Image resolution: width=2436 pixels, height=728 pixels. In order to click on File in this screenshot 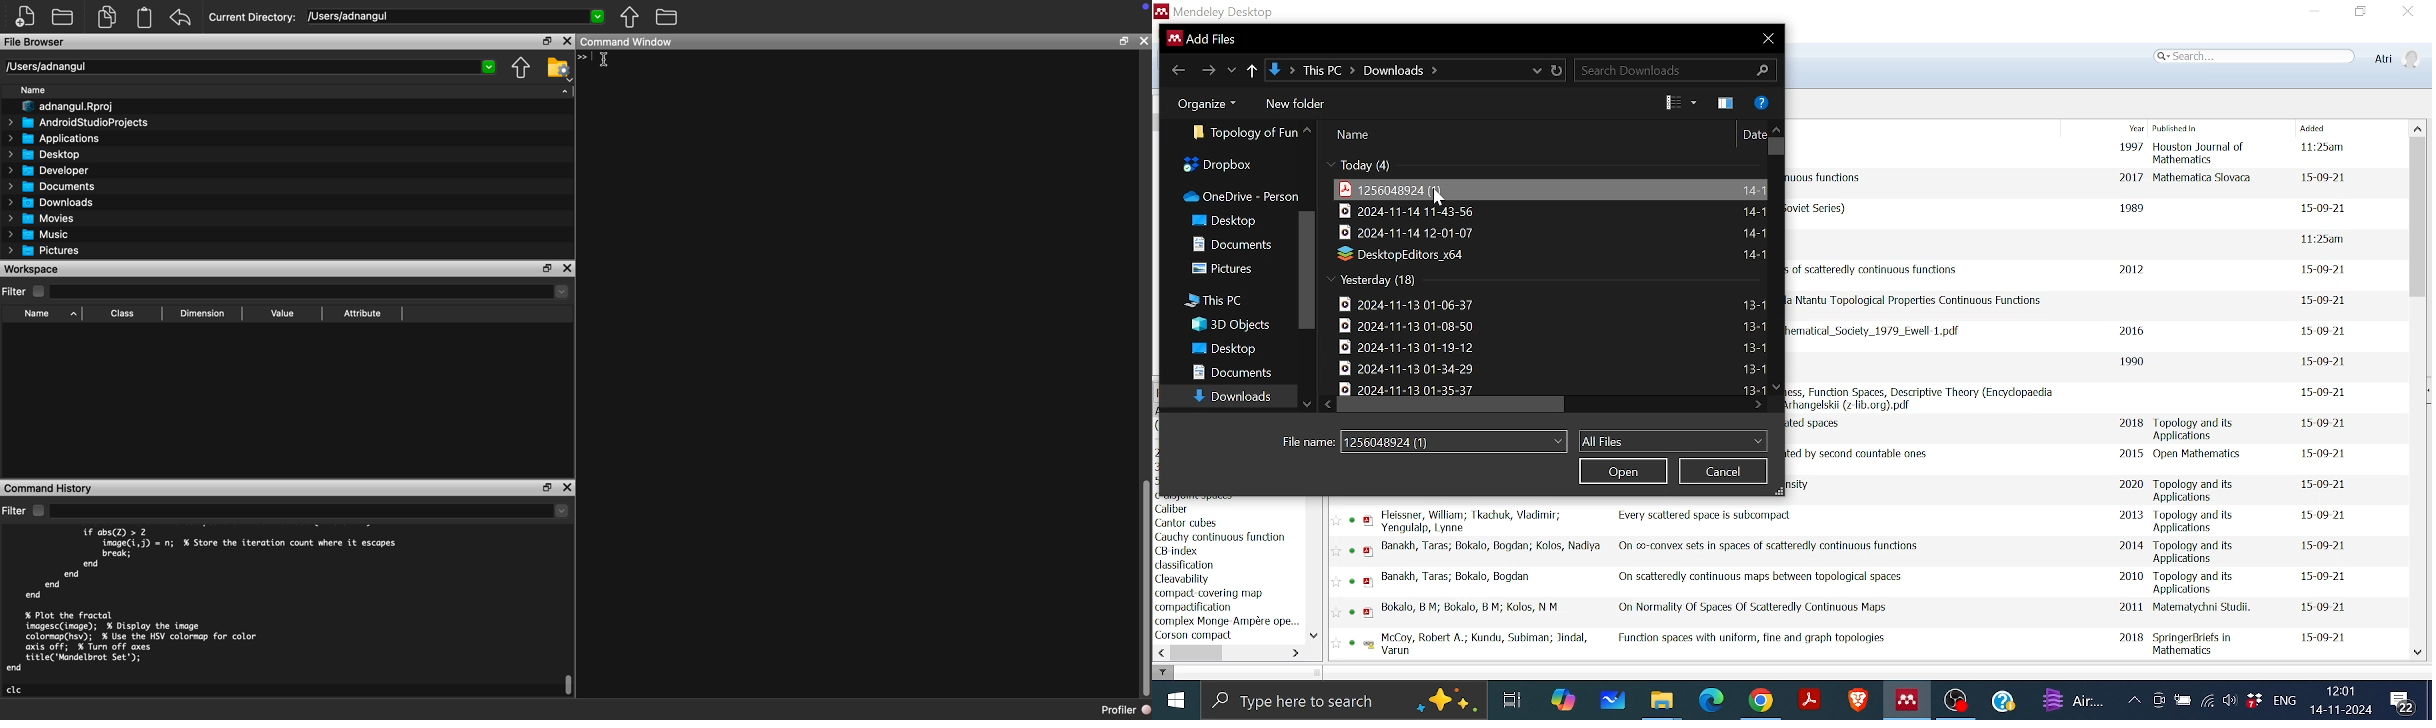, I will do `click(1754, 369)`.